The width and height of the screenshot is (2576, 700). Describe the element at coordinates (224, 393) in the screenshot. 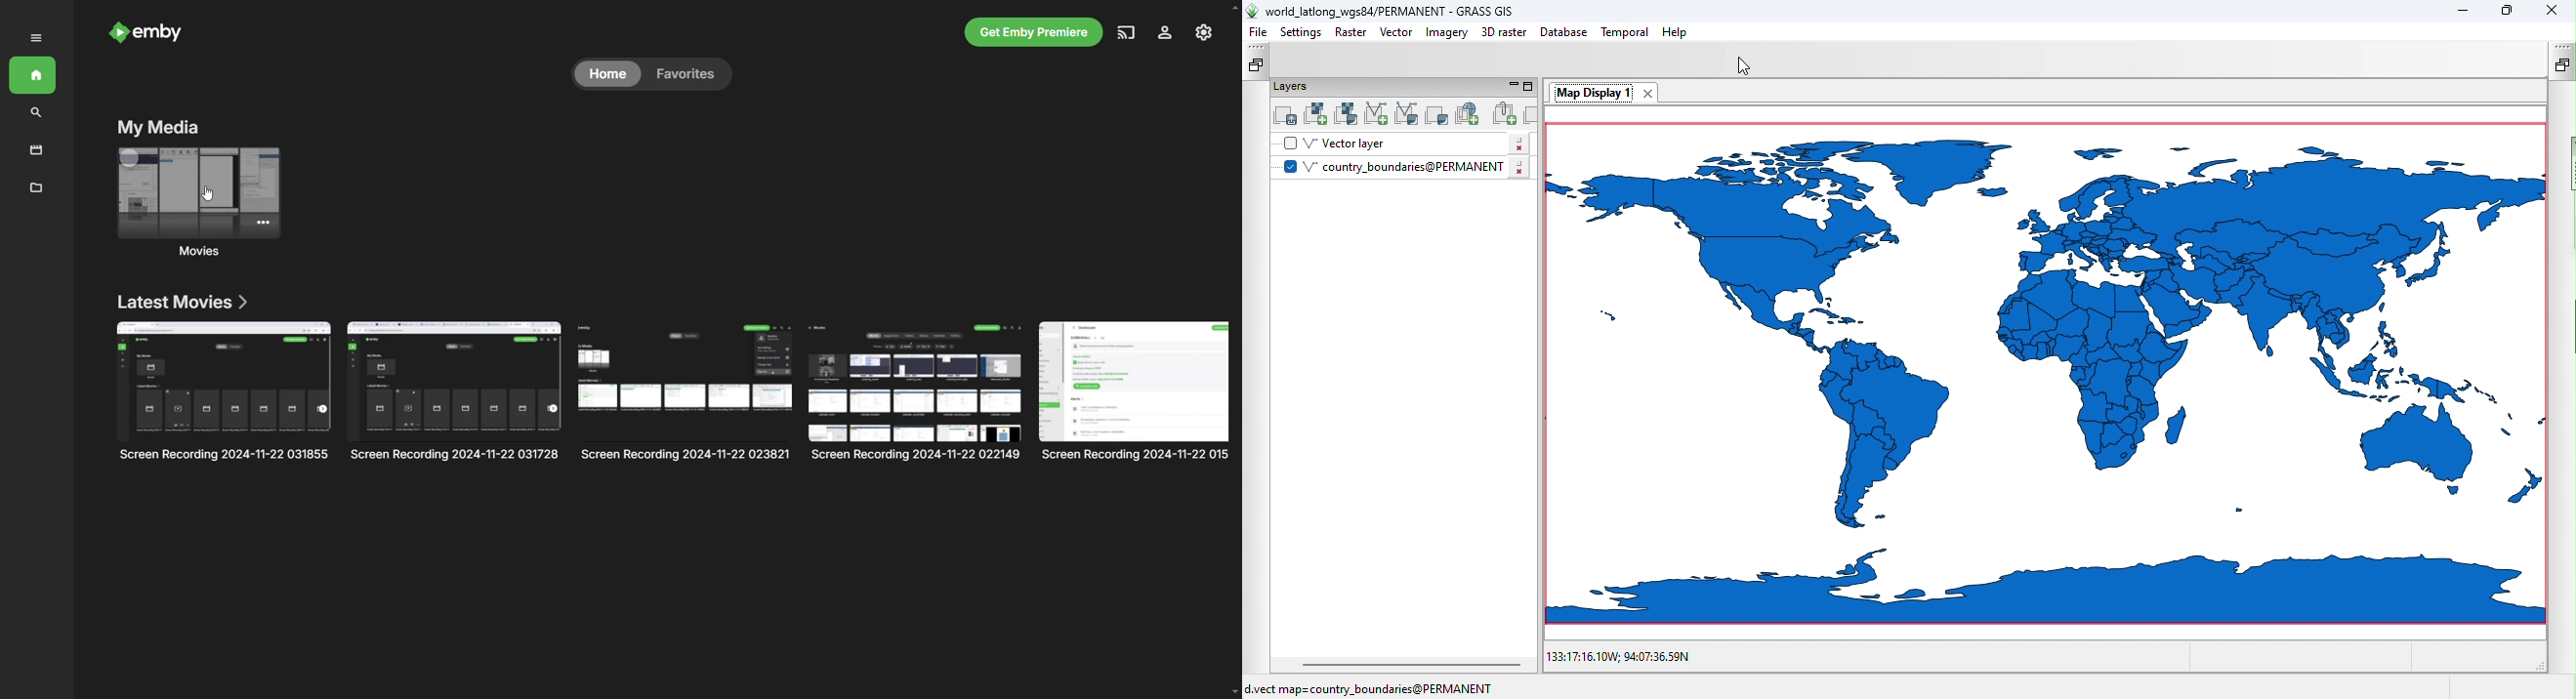

I see `list of movies` at that location.